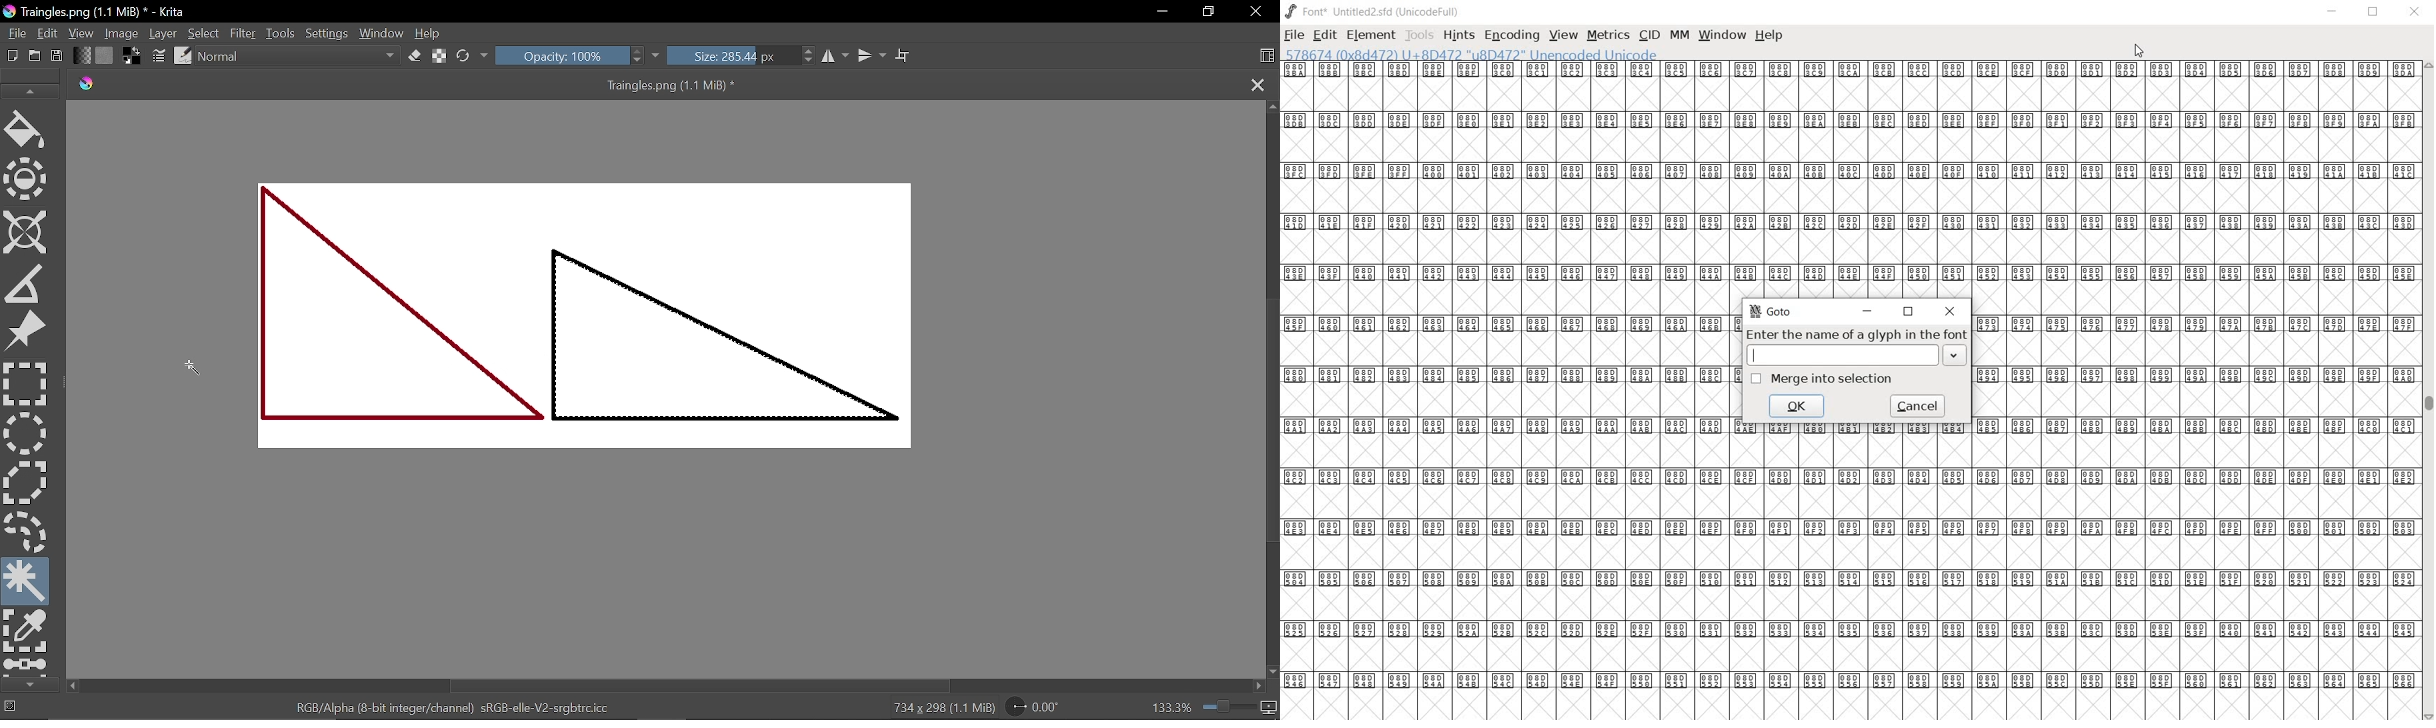 The height and width of the screenshot is (728, 2436). Describe the element at coordinates (164, 33) in the screenshot. I see `Layer` at that location.